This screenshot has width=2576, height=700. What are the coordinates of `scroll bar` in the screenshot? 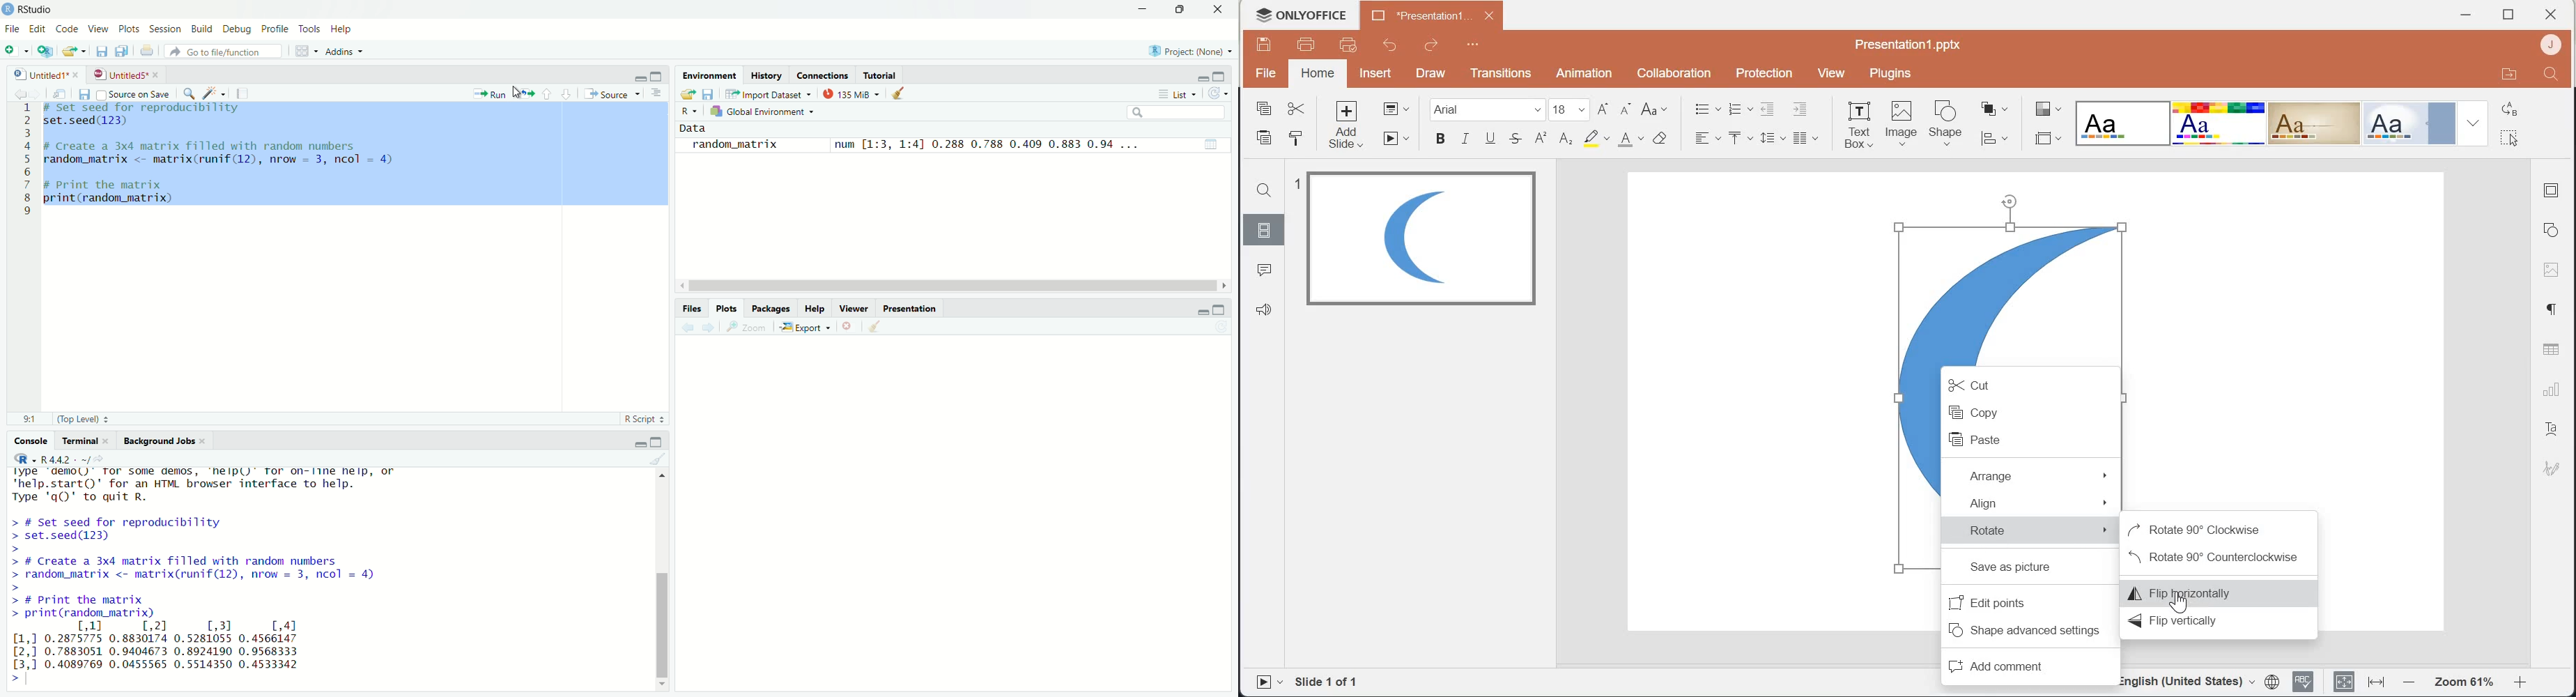 It's located at (948, 285).